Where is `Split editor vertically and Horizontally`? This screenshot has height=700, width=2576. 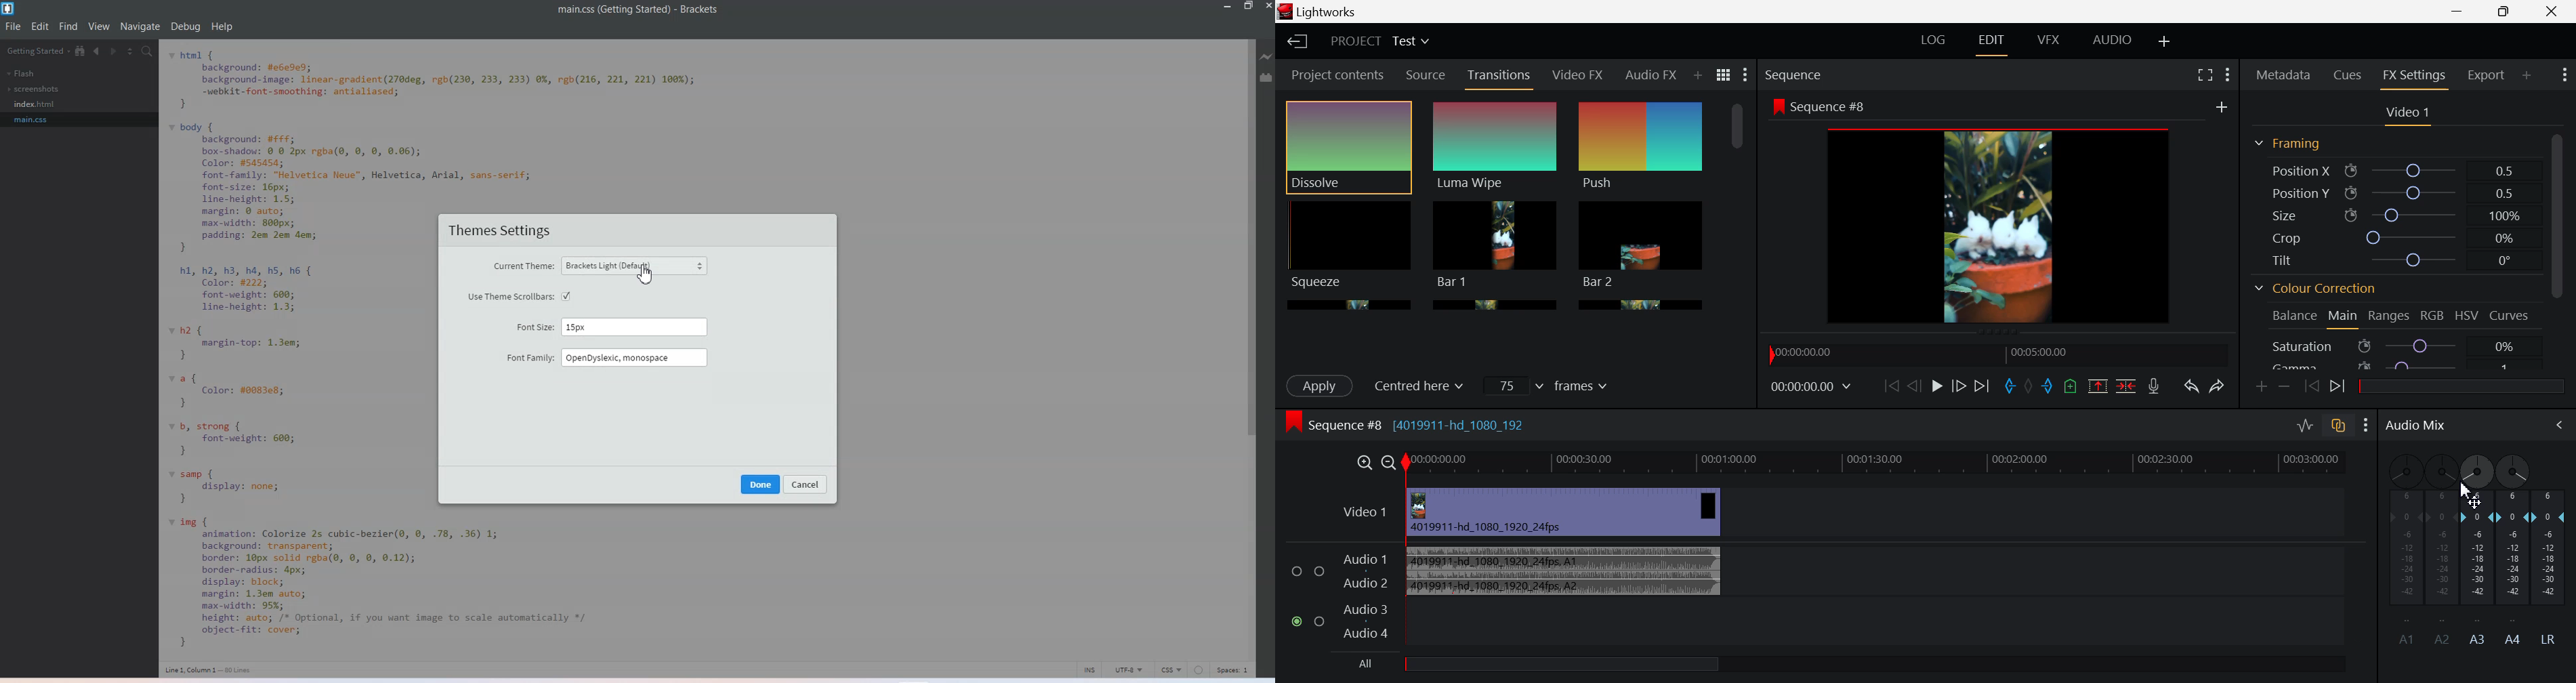
Split editor vertically and Horizontally is located at coordinates (132, 51).